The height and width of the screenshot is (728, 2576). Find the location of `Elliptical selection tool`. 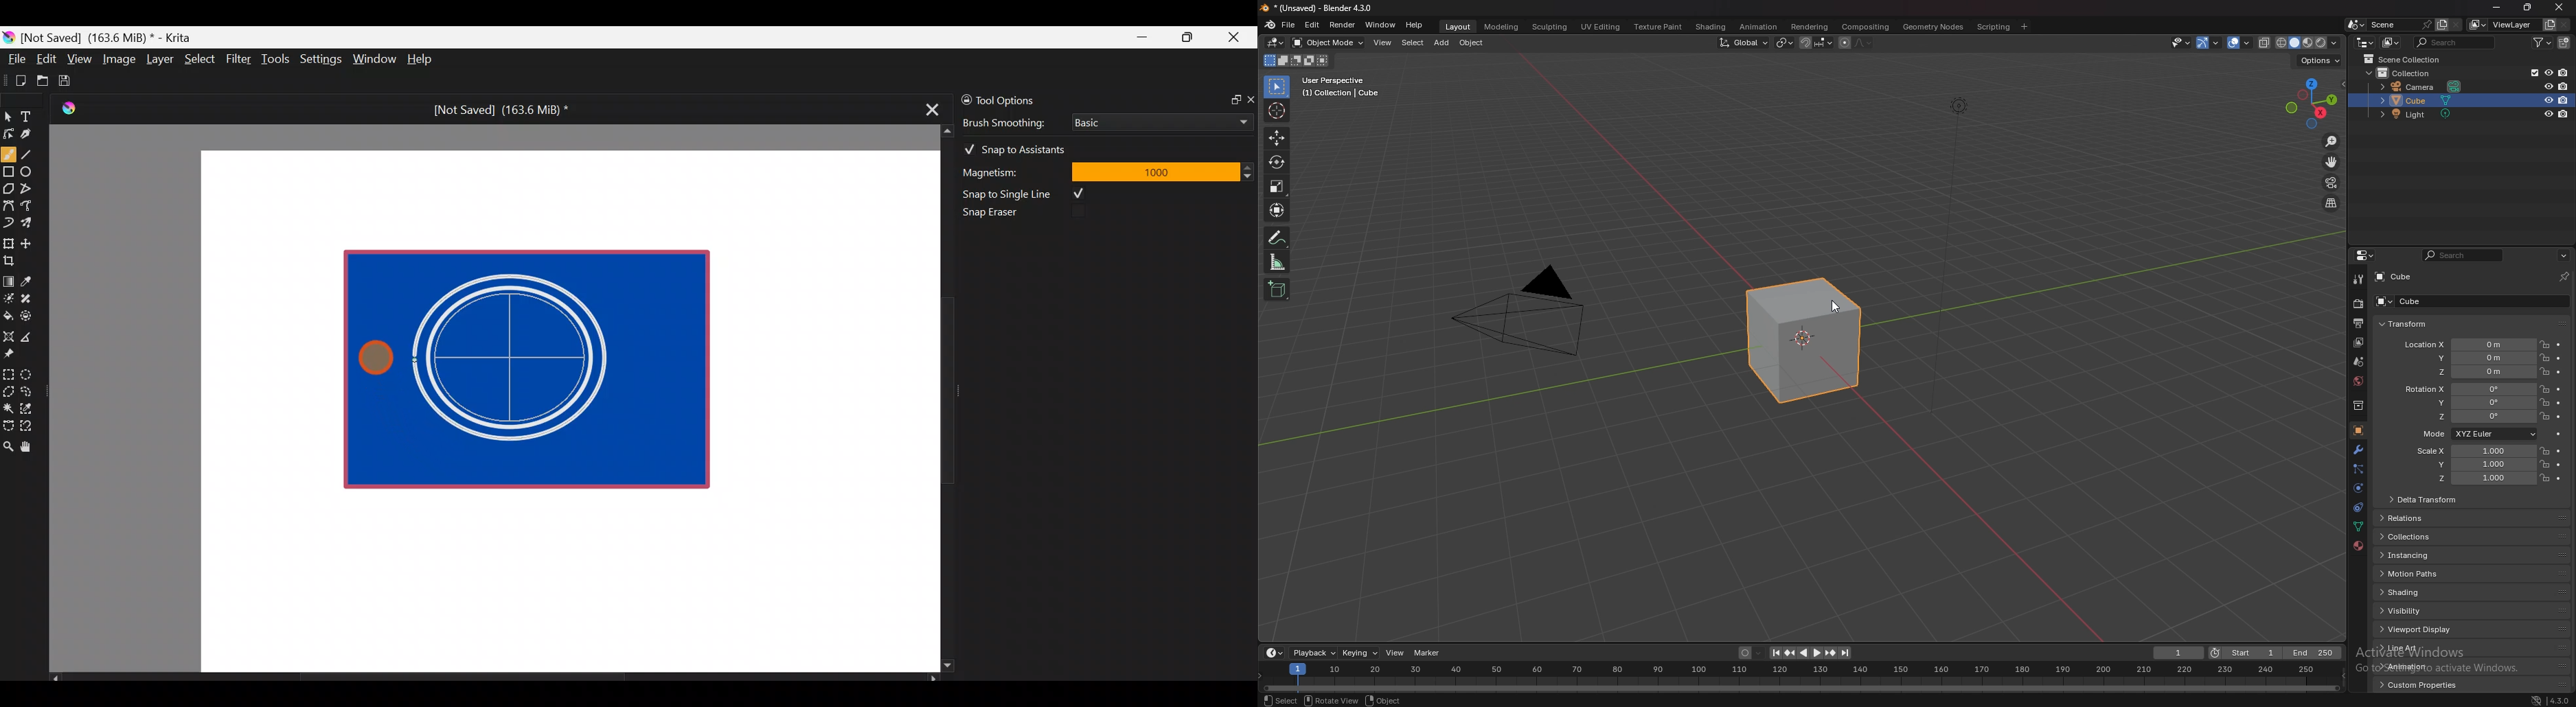

Elliptical selection tool is located at coordinates (31, 372).